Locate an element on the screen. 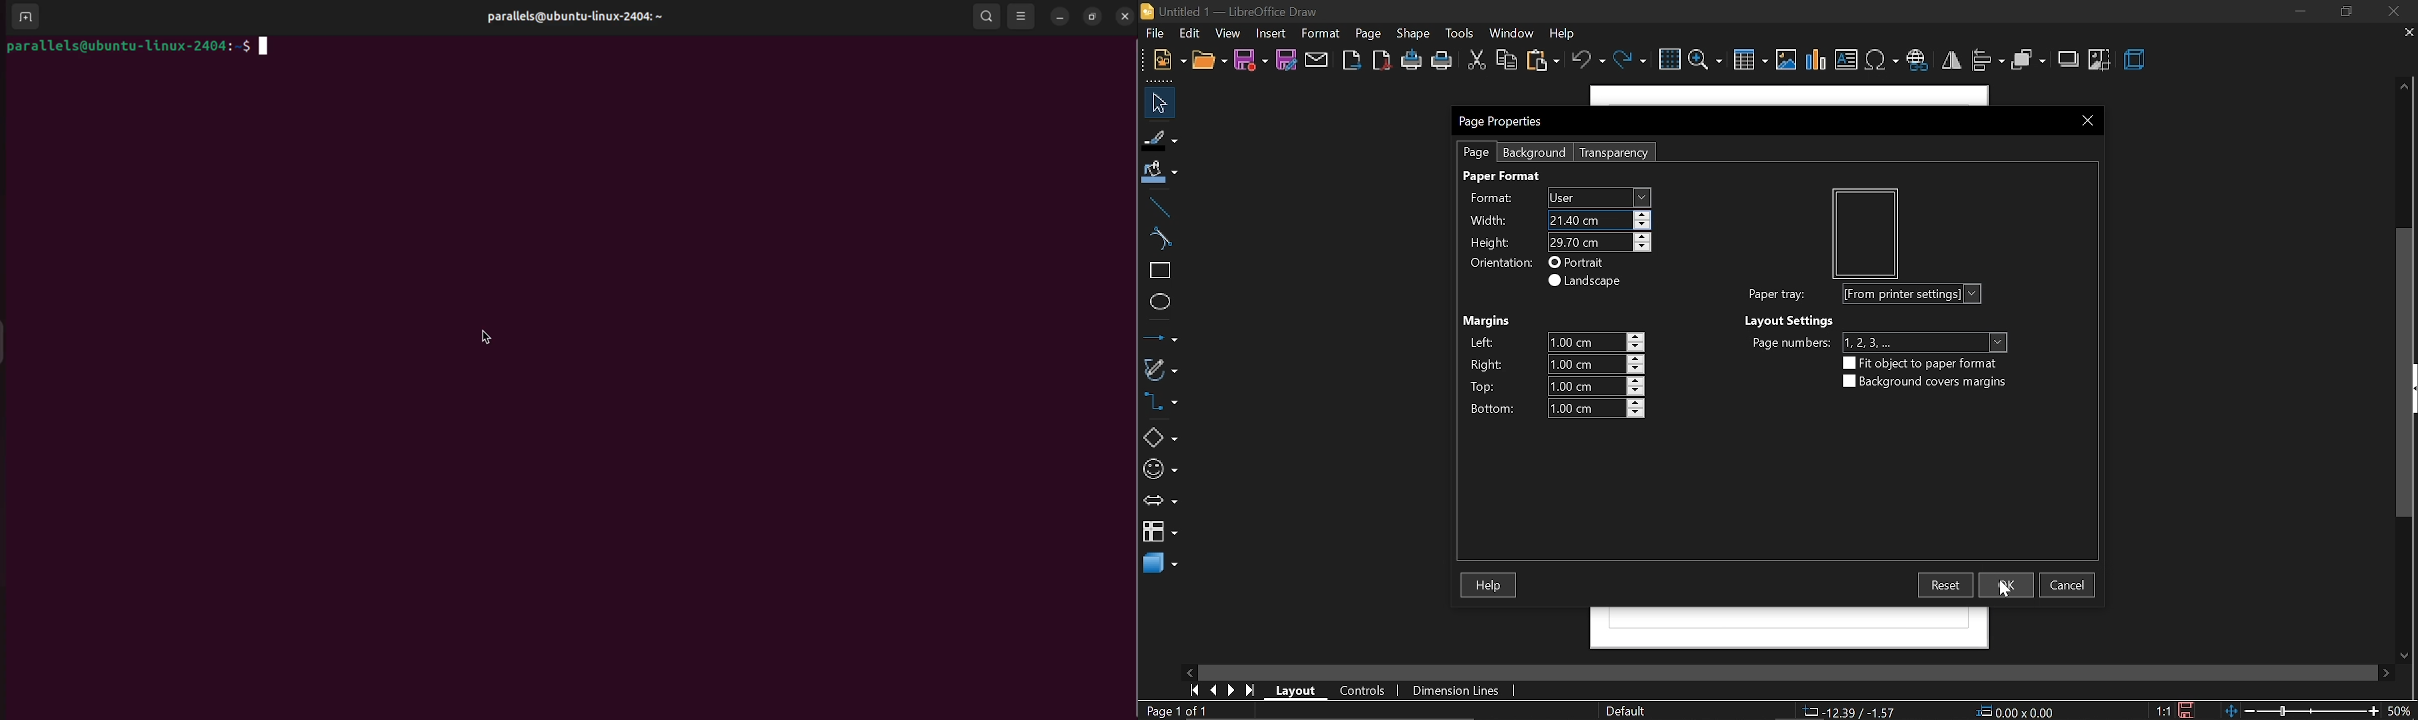  flowchart is located at coordinates (1160, 530).